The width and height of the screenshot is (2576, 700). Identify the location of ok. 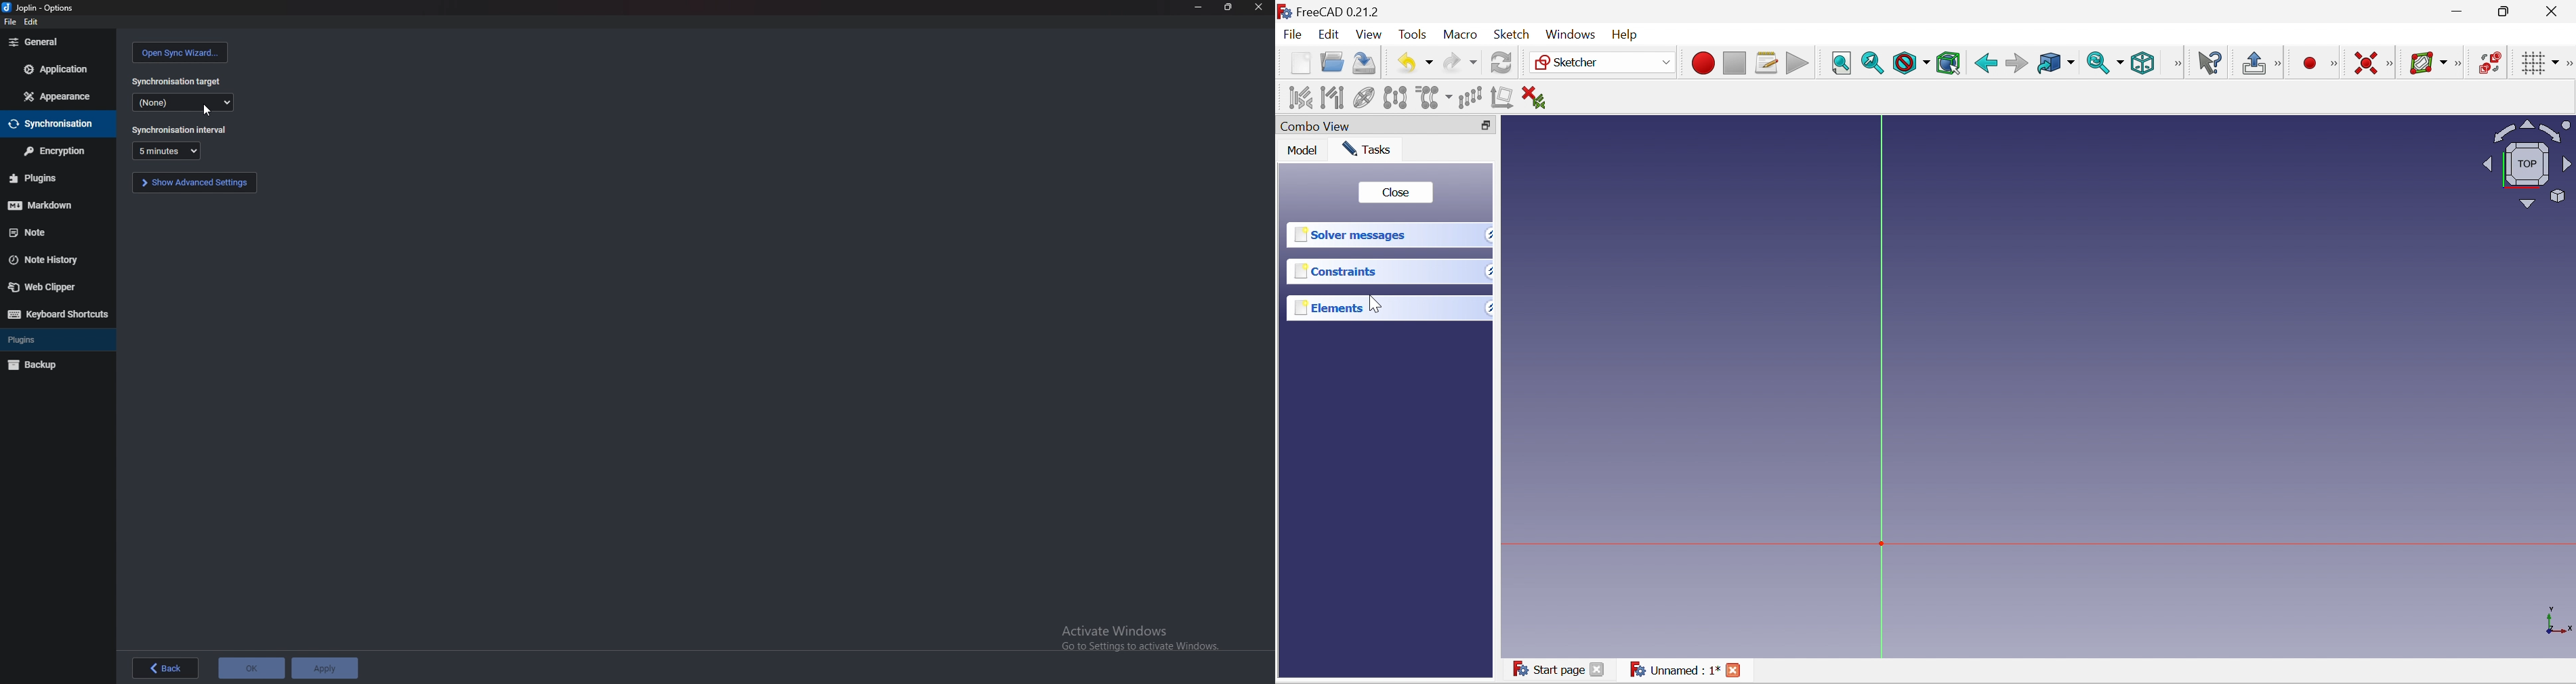
(252, 669).